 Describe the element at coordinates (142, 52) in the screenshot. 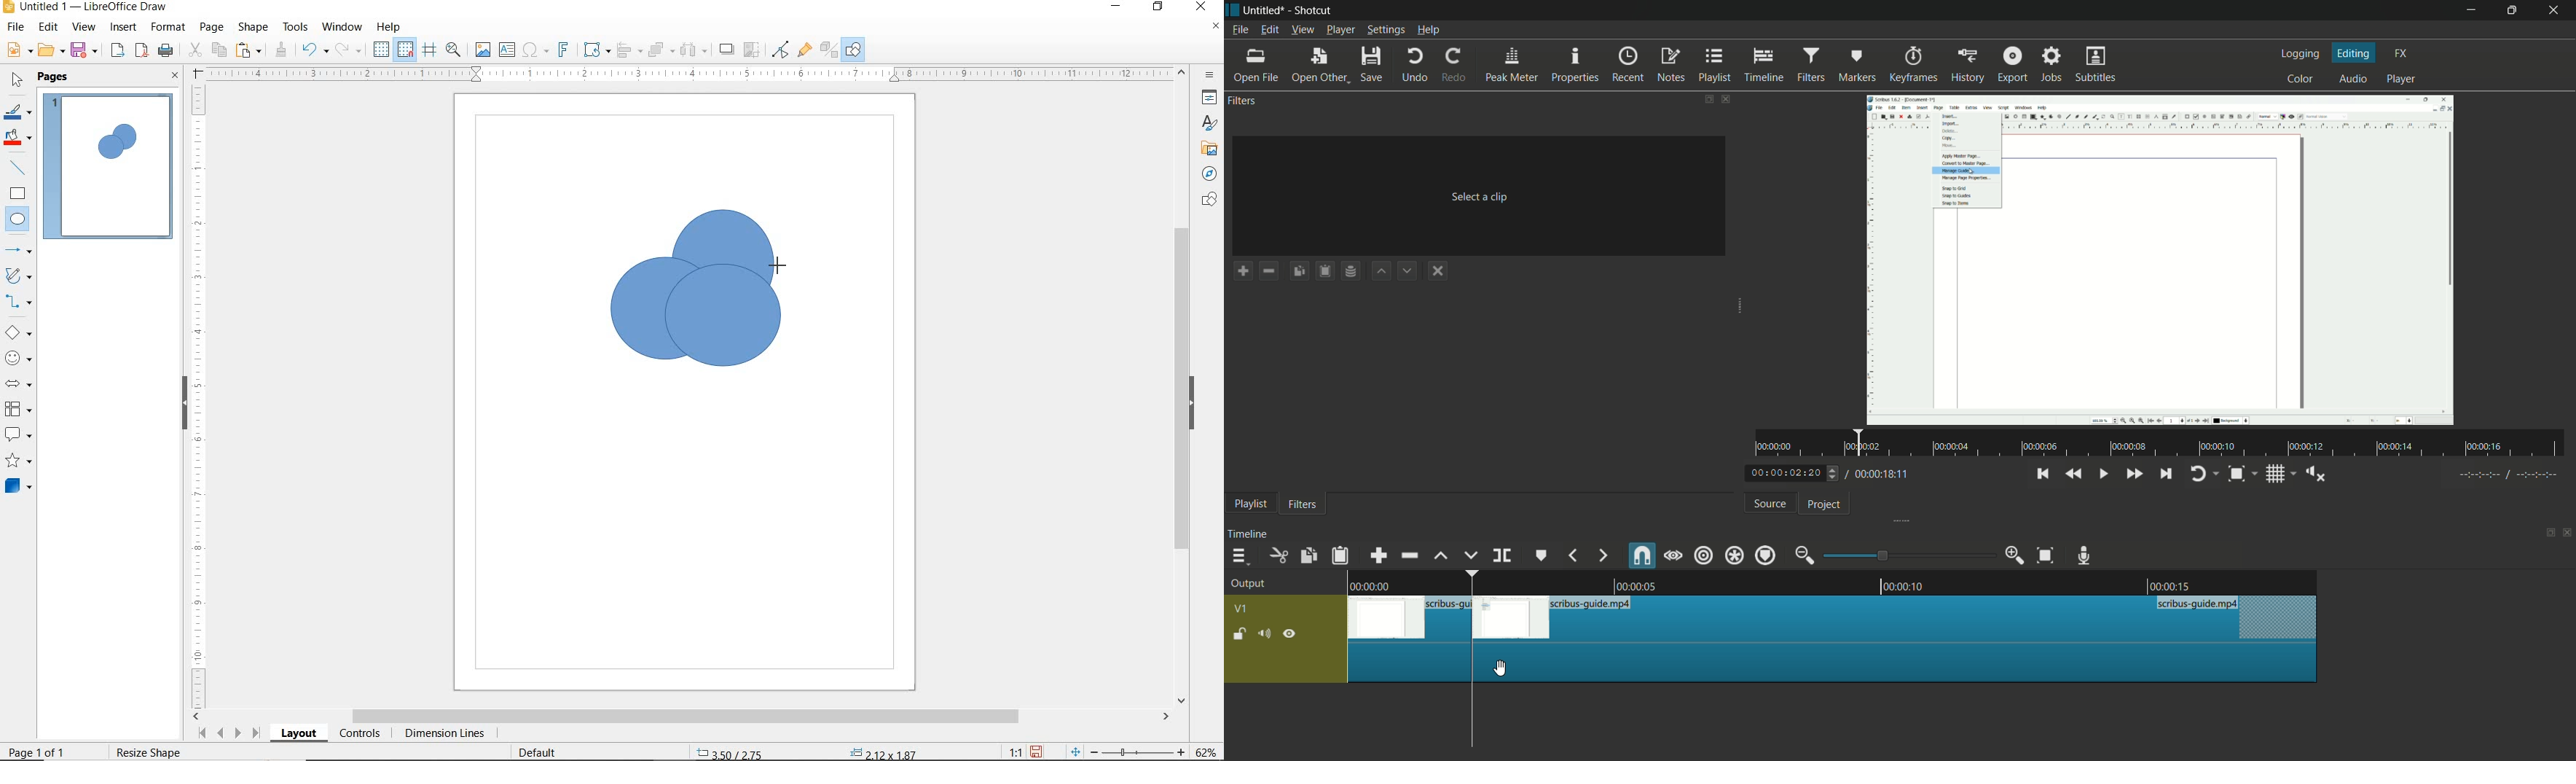

I see `EXPORT AS PDF` at that location.